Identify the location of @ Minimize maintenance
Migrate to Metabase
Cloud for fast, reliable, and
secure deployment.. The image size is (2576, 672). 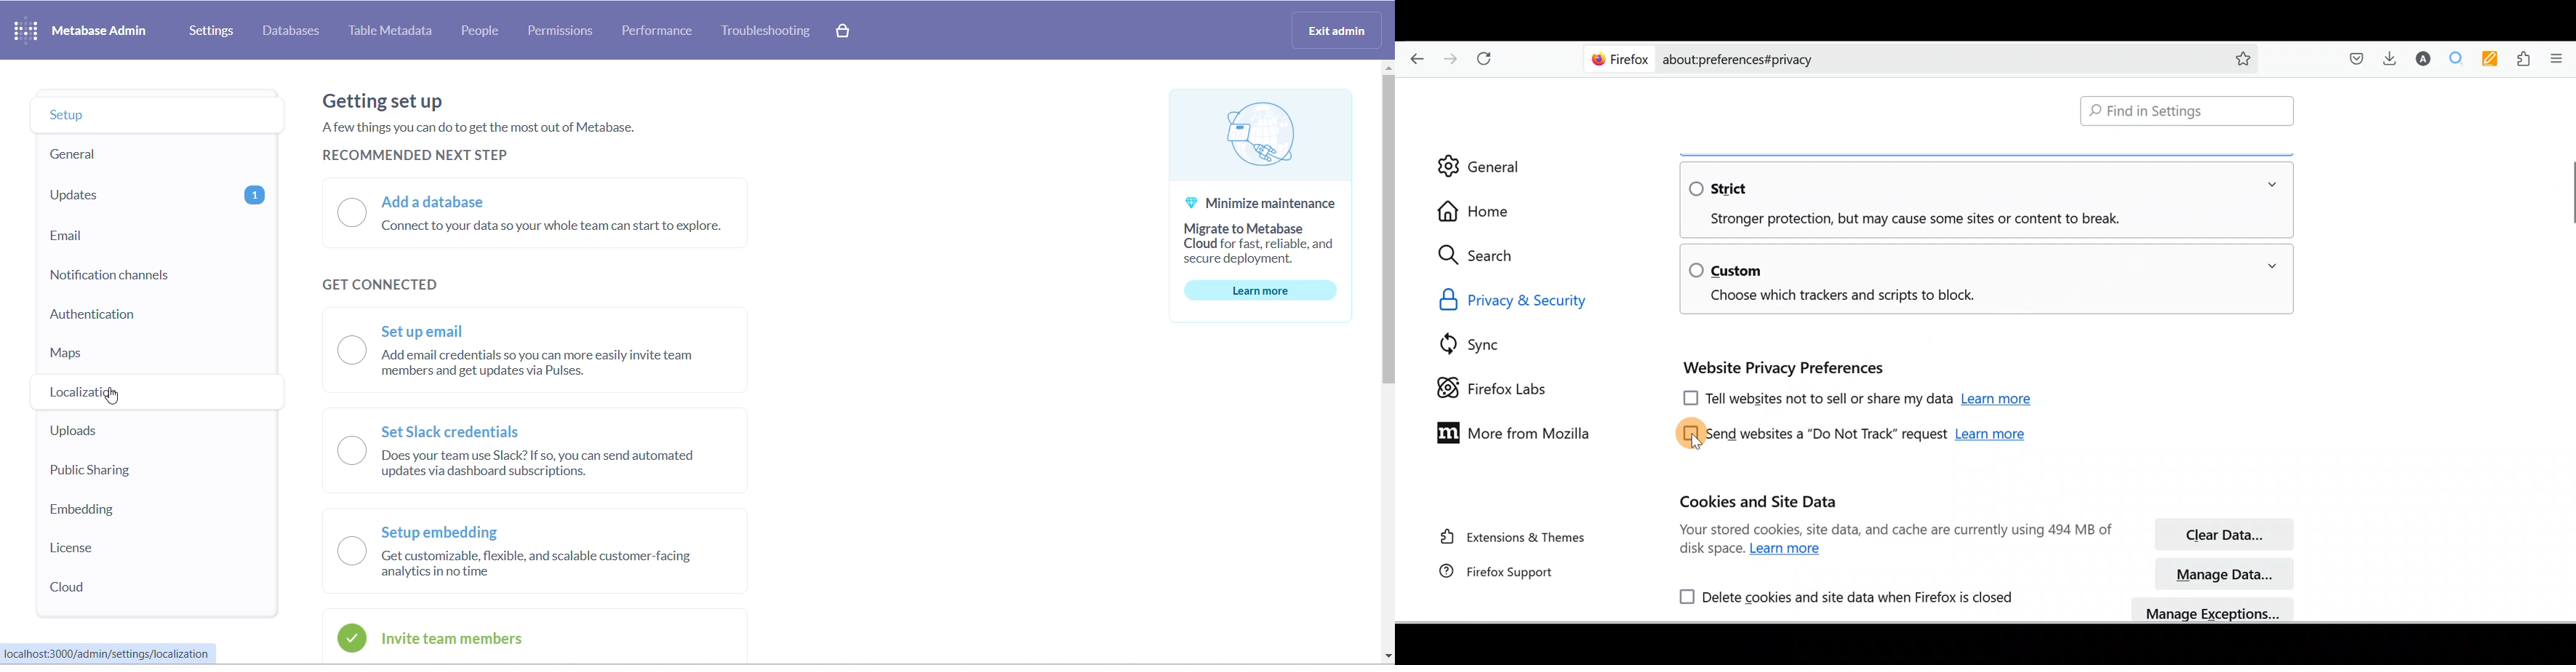
(1255, 231).